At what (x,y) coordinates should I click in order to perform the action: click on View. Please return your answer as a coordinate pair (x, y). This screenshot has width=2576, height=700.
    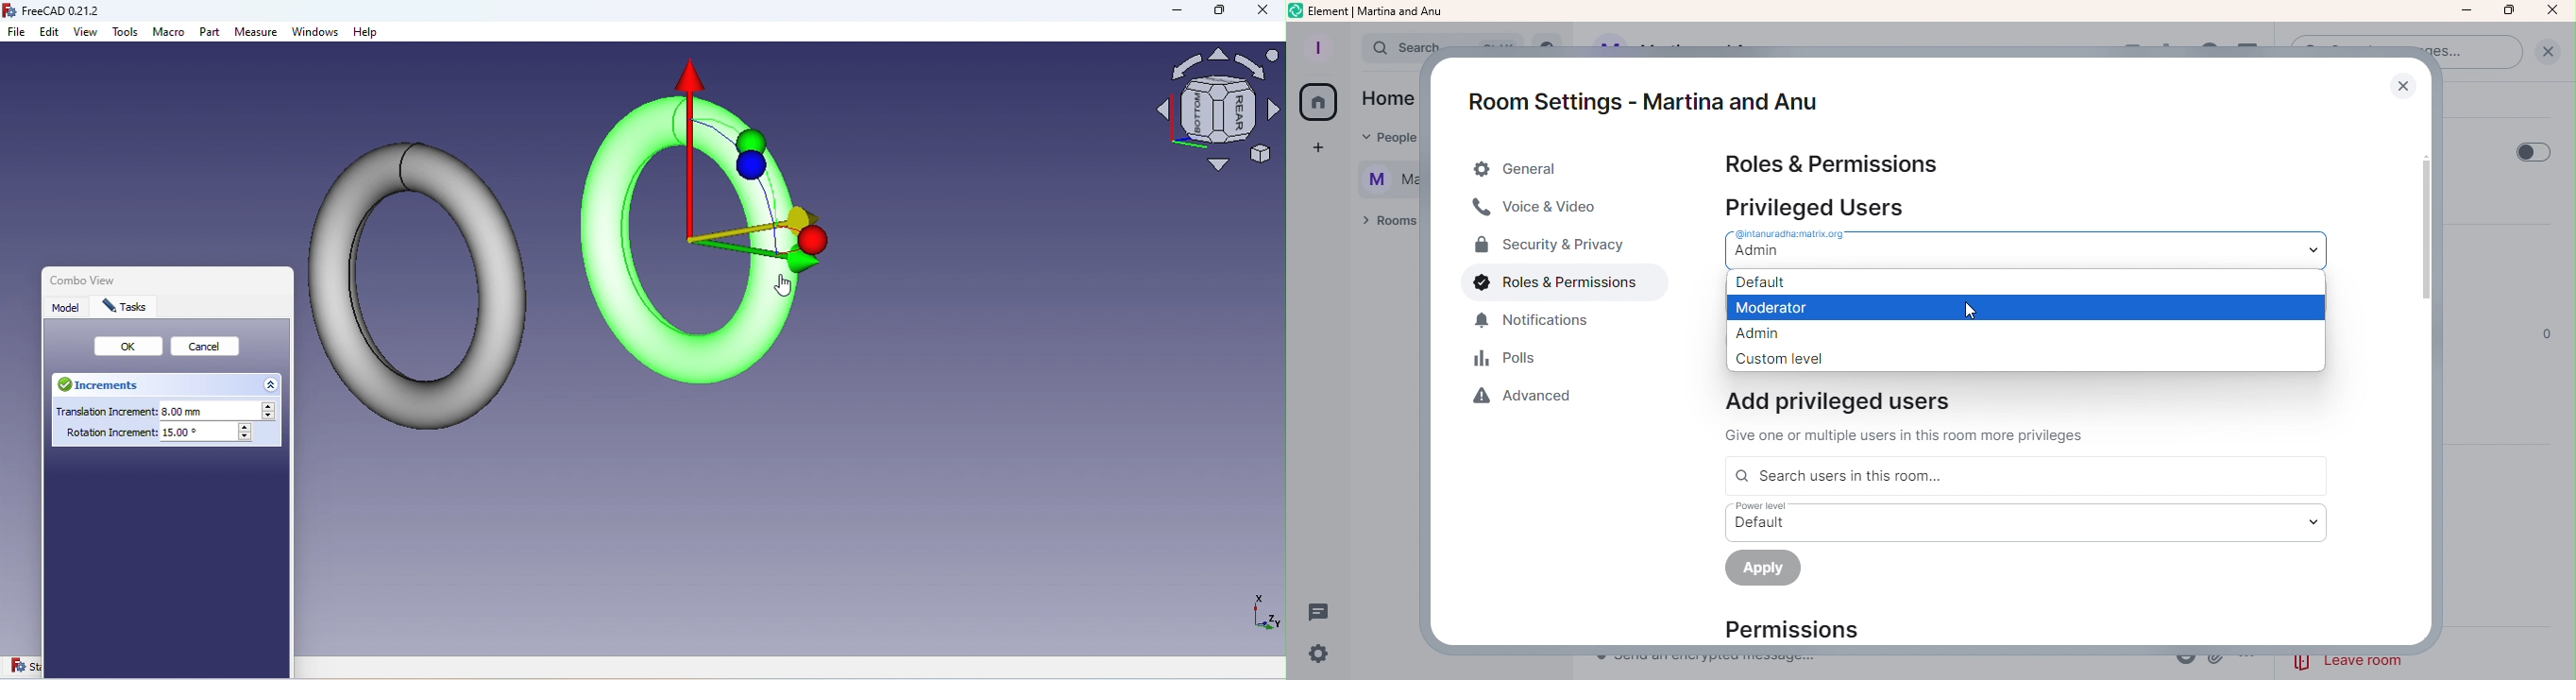
    Looking at the image, I should click on (87, 33).